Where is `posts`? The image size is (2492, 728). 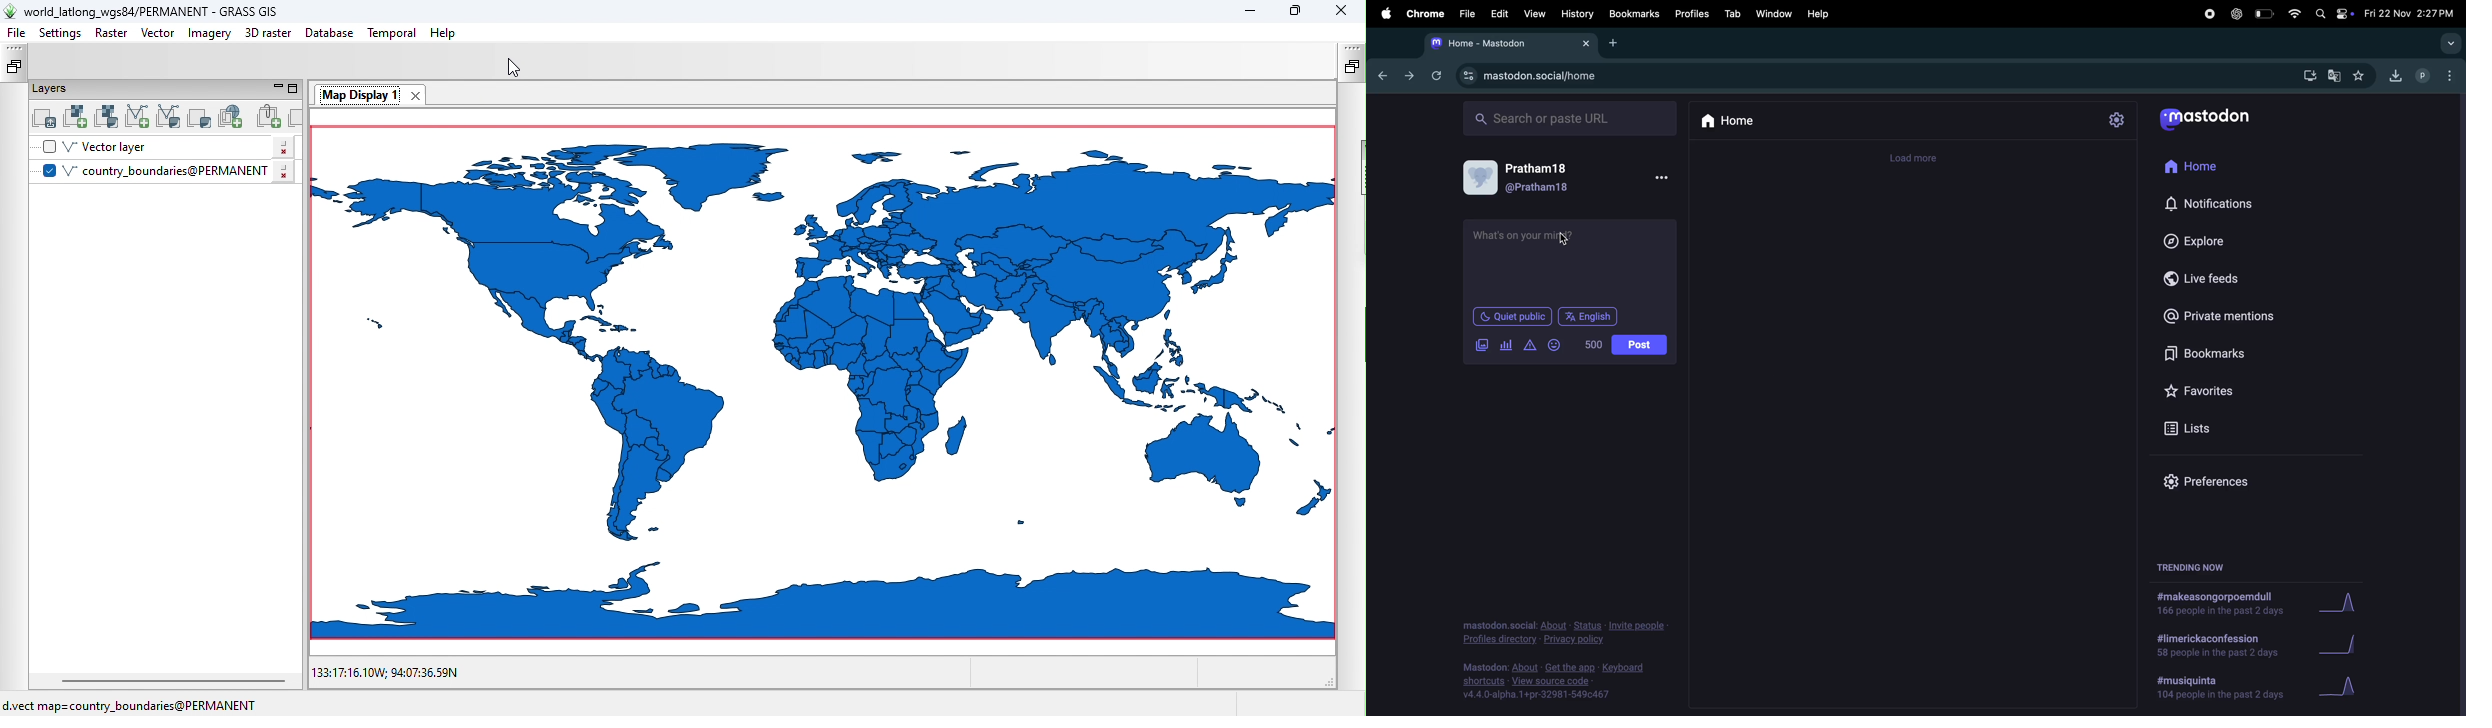 posts is located at coordinates (1641, 344).